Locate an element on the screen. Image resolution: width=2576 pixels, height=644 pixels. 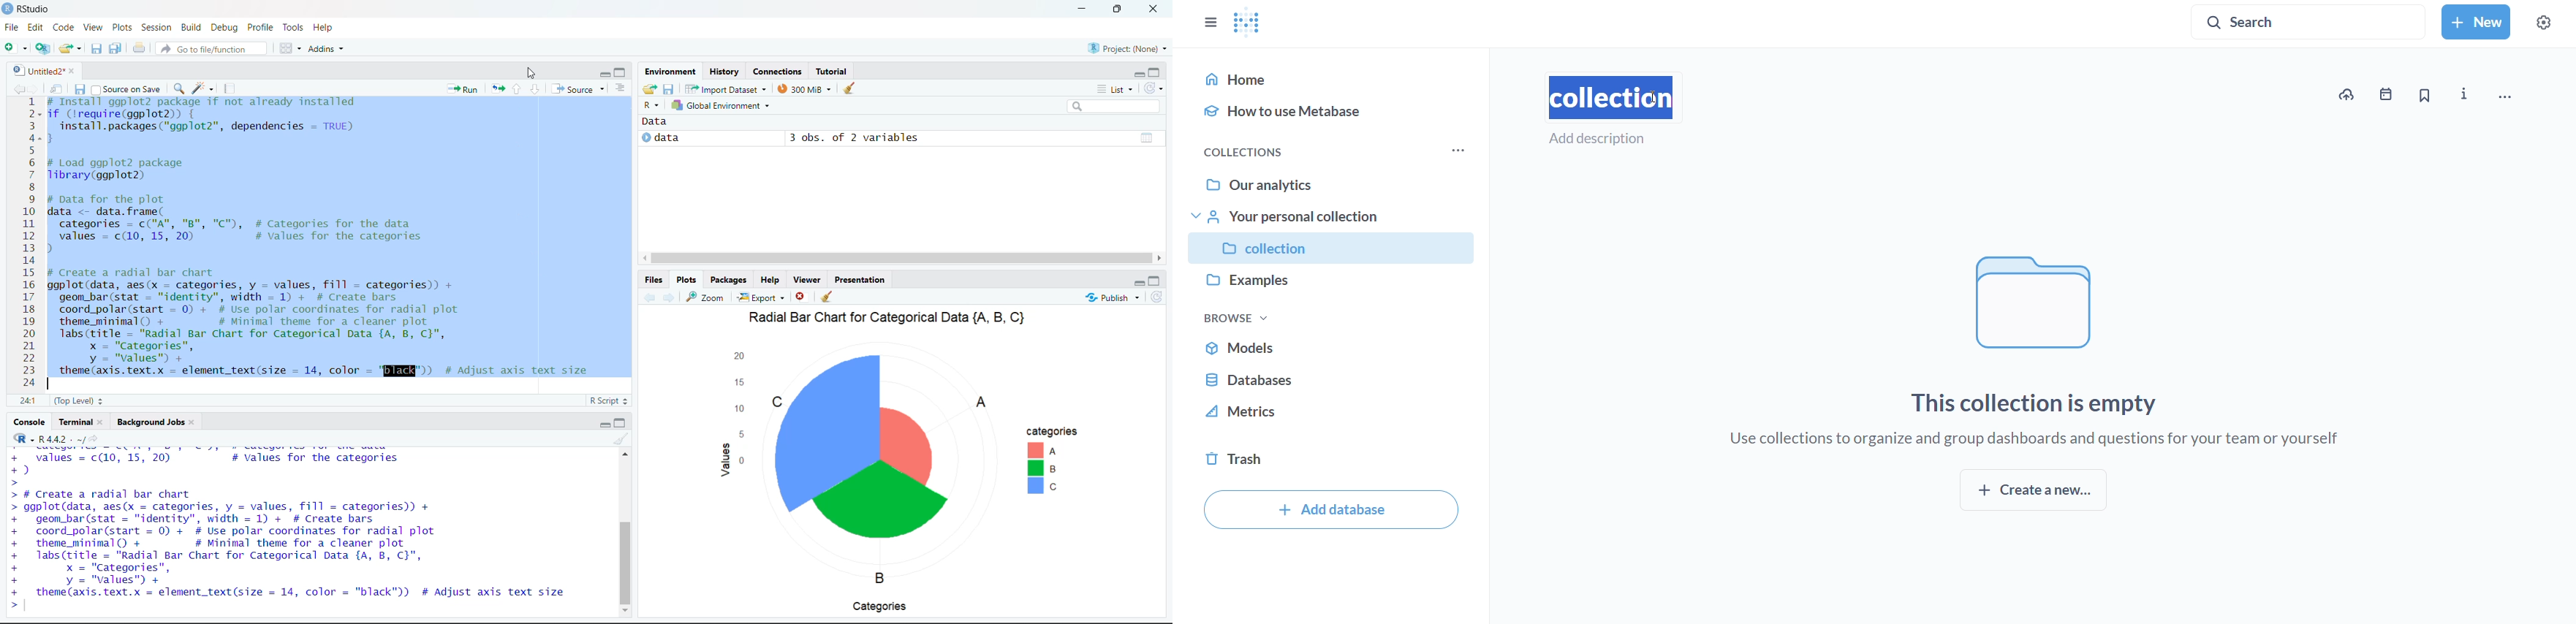
categories is located at coordinates (1047, 427).